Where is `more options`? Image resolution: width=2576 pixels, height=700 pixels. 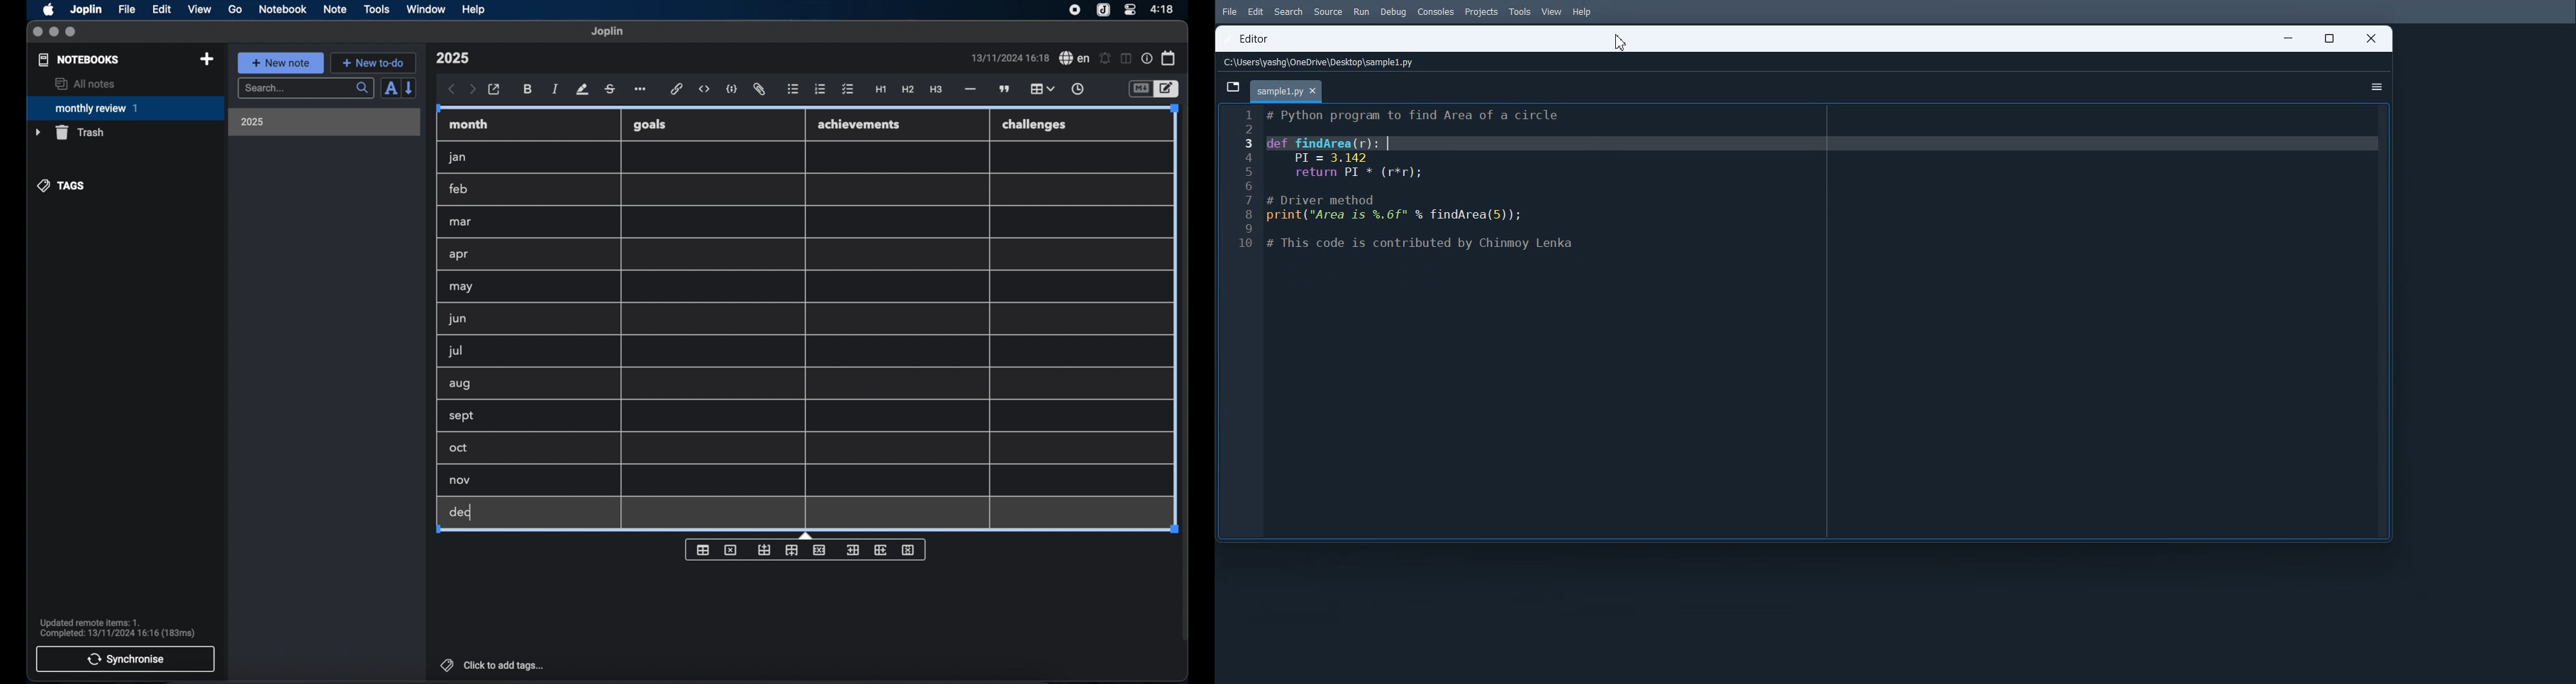
more options is located at coordinates (642, 90).